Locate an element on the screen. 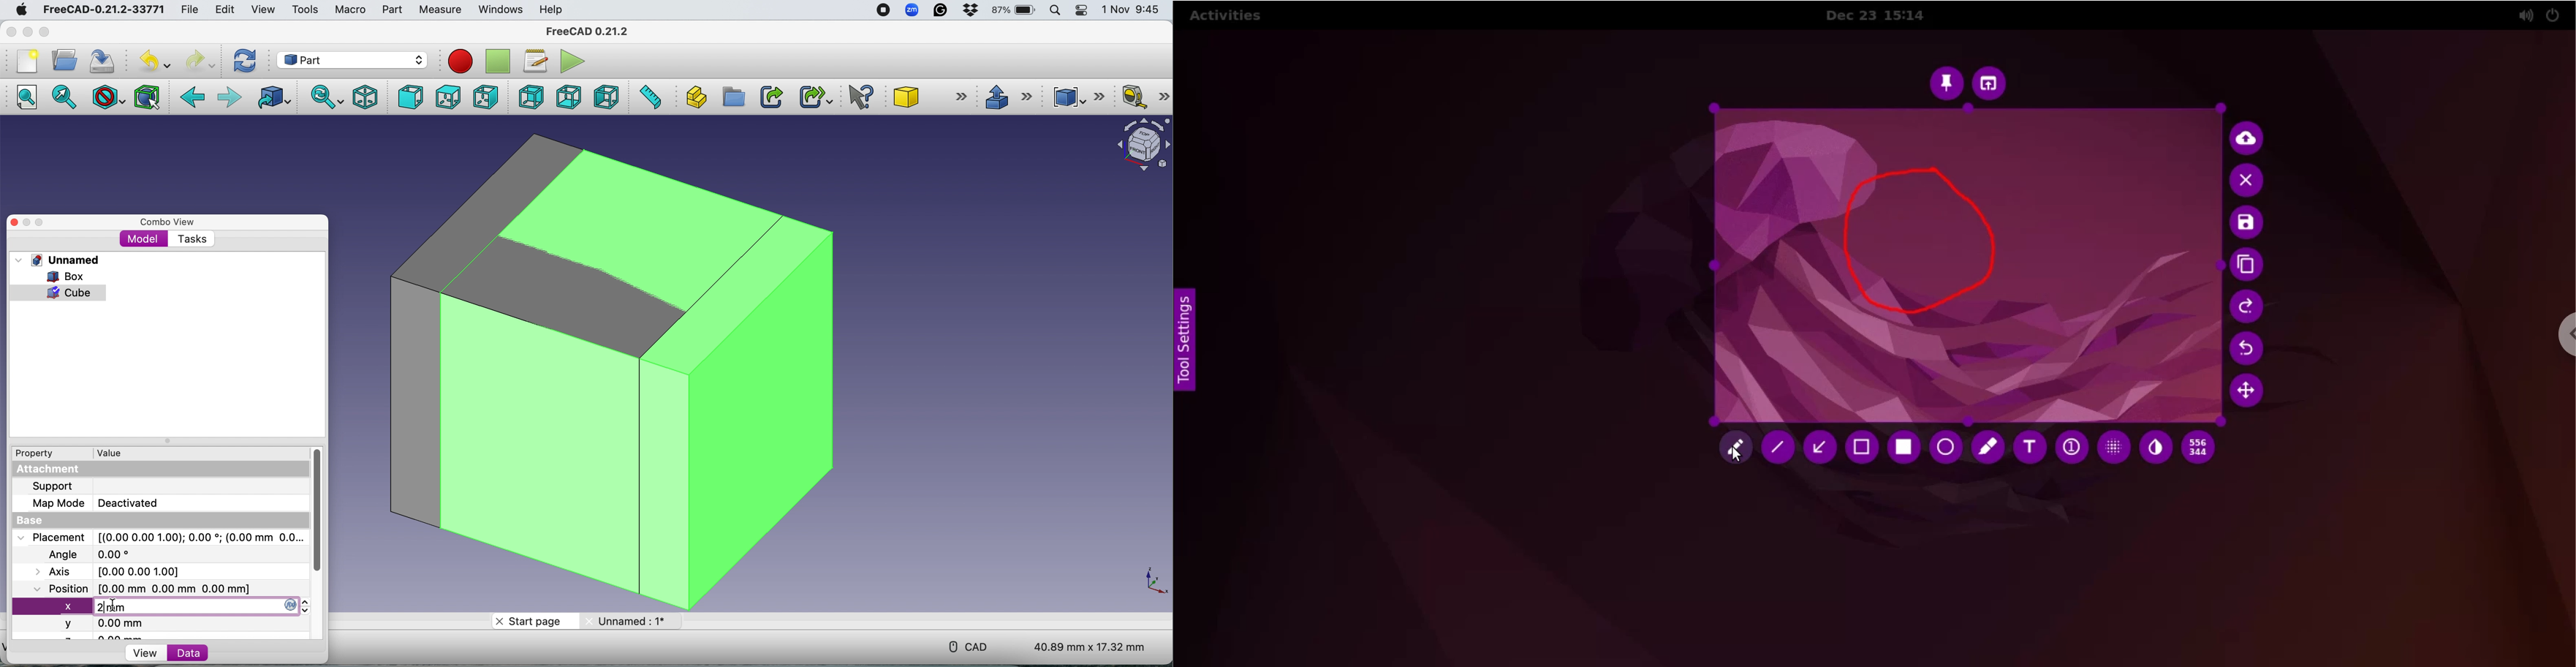 The height and width of the screenshot is (672, 2576). Box is located at coordinates (57, 276).